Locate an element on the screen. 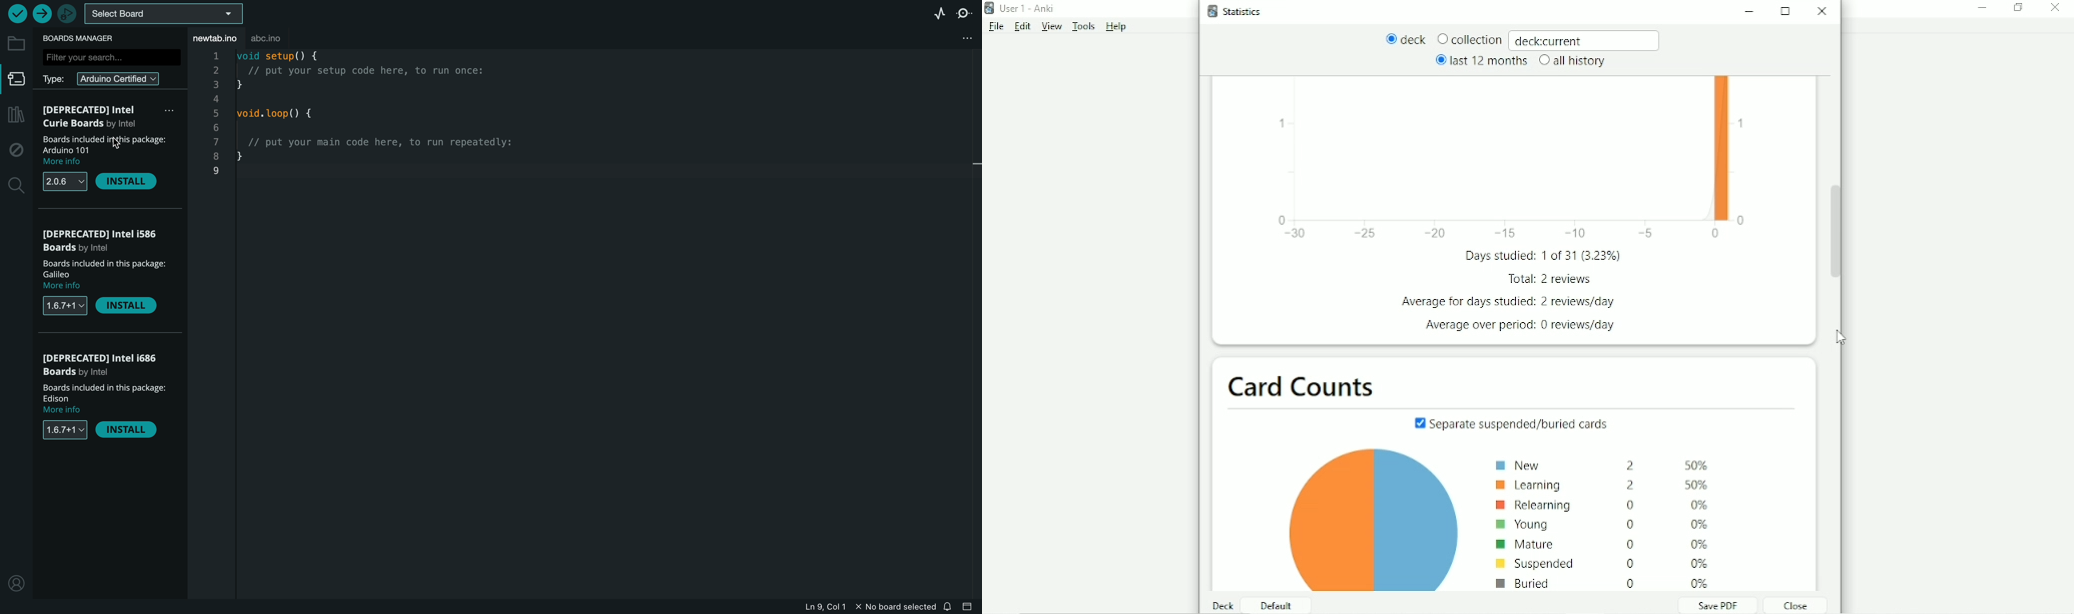 This screenshot has height=616, width=2100. Close is located at coordinates (1824, 11).